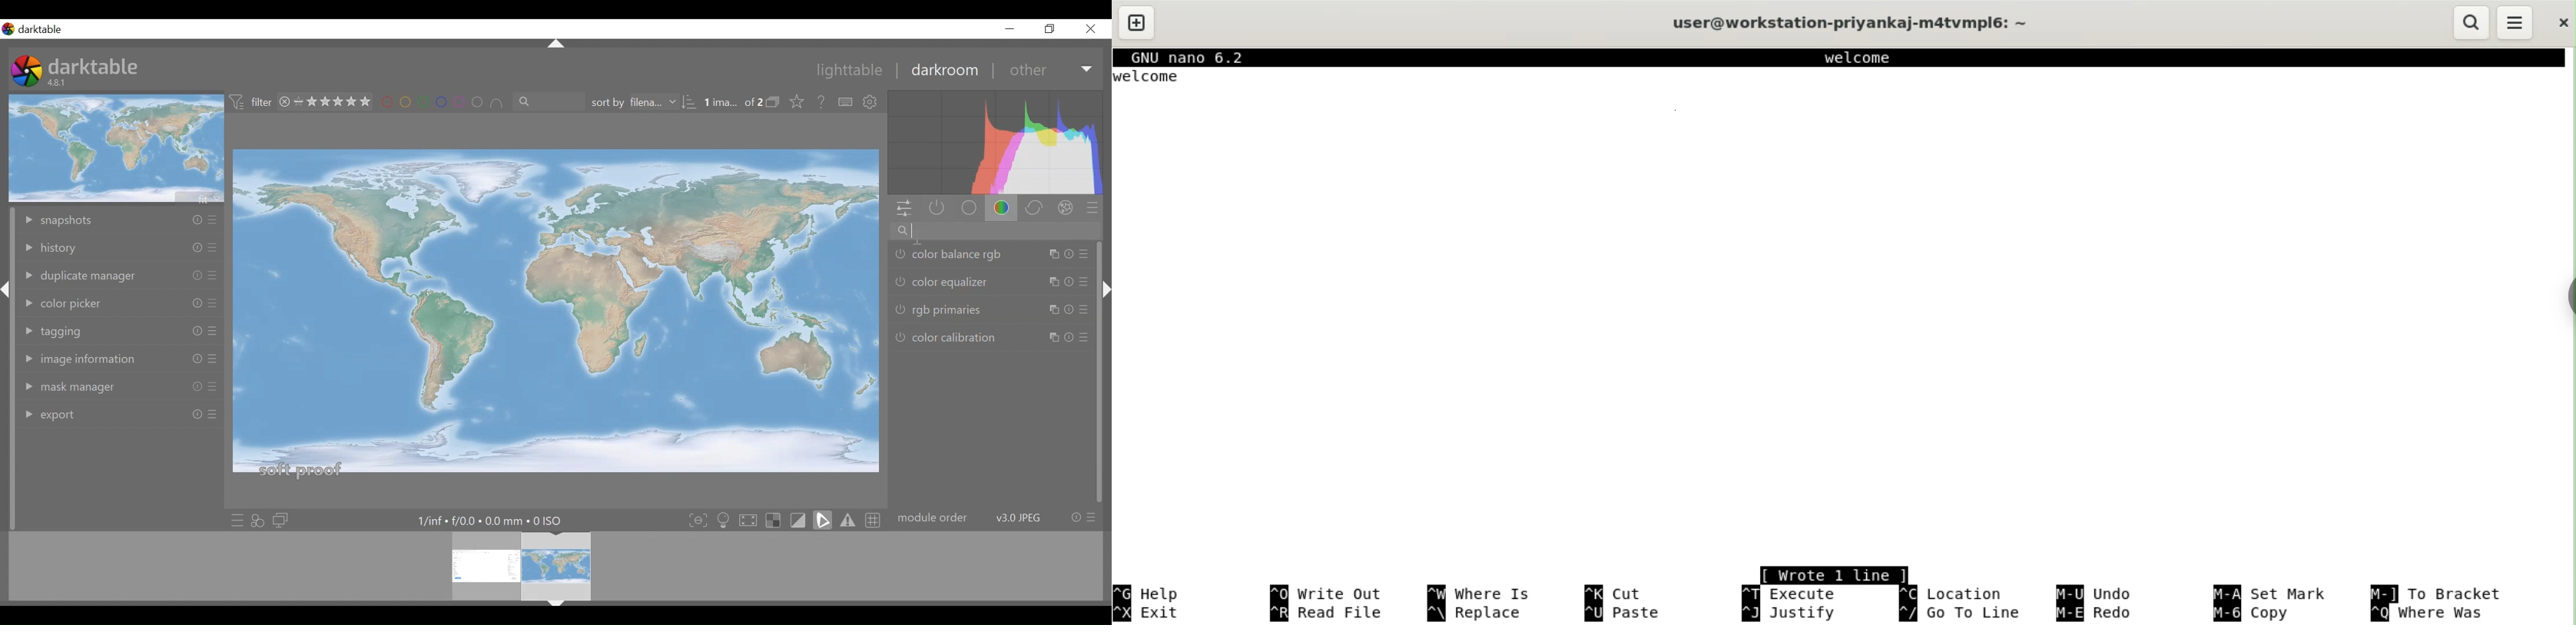 The image size is (2576, 644). What do you see at coordinates (59, 83) in the screenshot?
I see `Version` at bounding box center [59, 83].